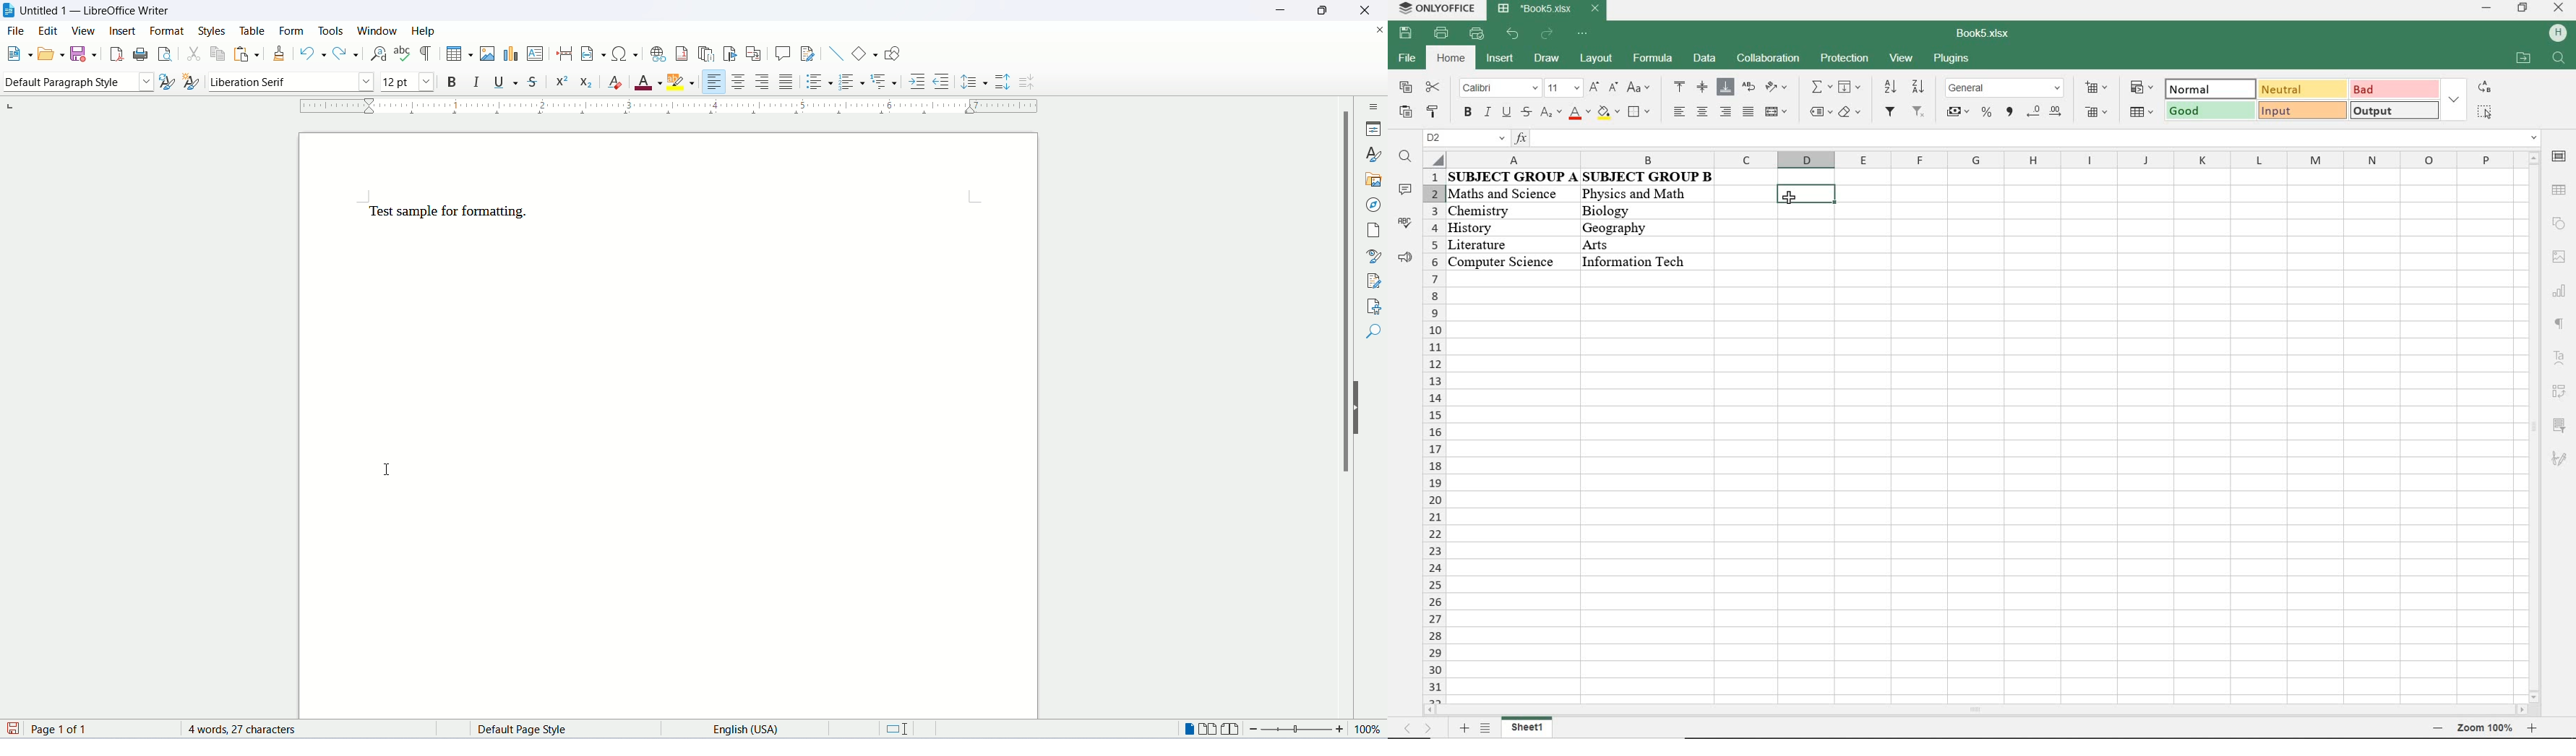  I want to click on columns, so click(1970, 159).